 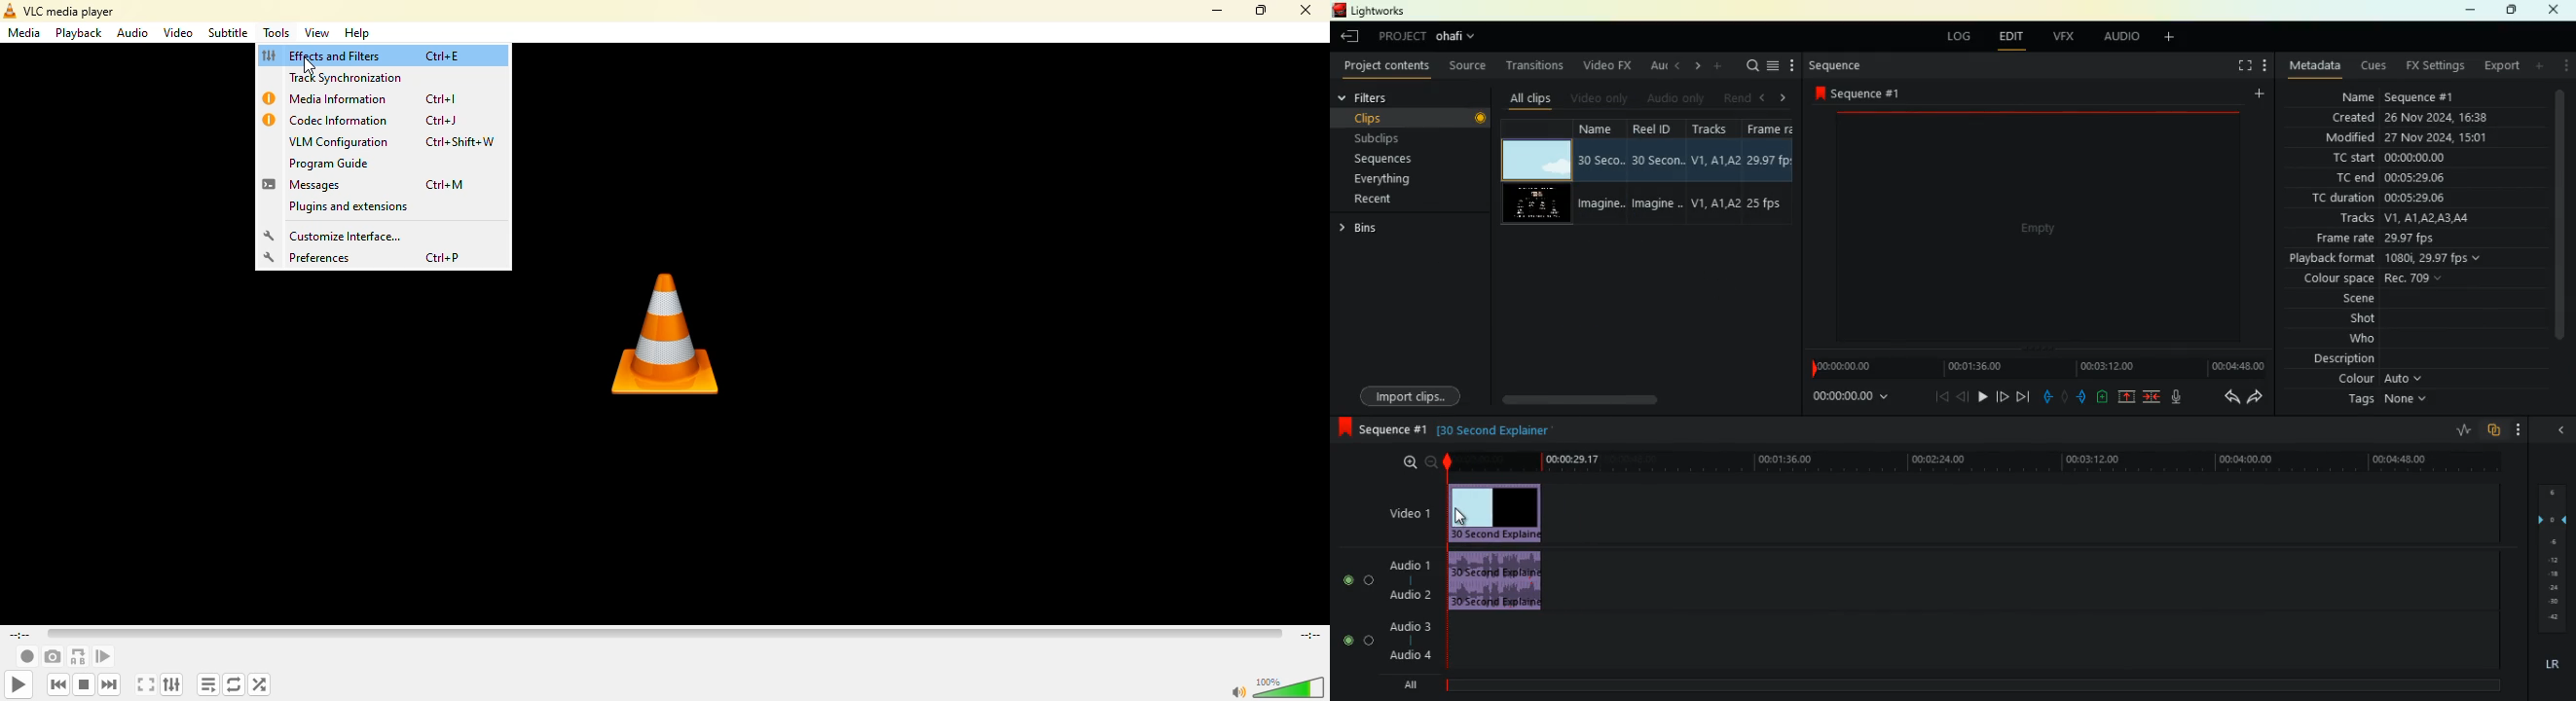 I want to click on merge, so click(x=2151, y=396).